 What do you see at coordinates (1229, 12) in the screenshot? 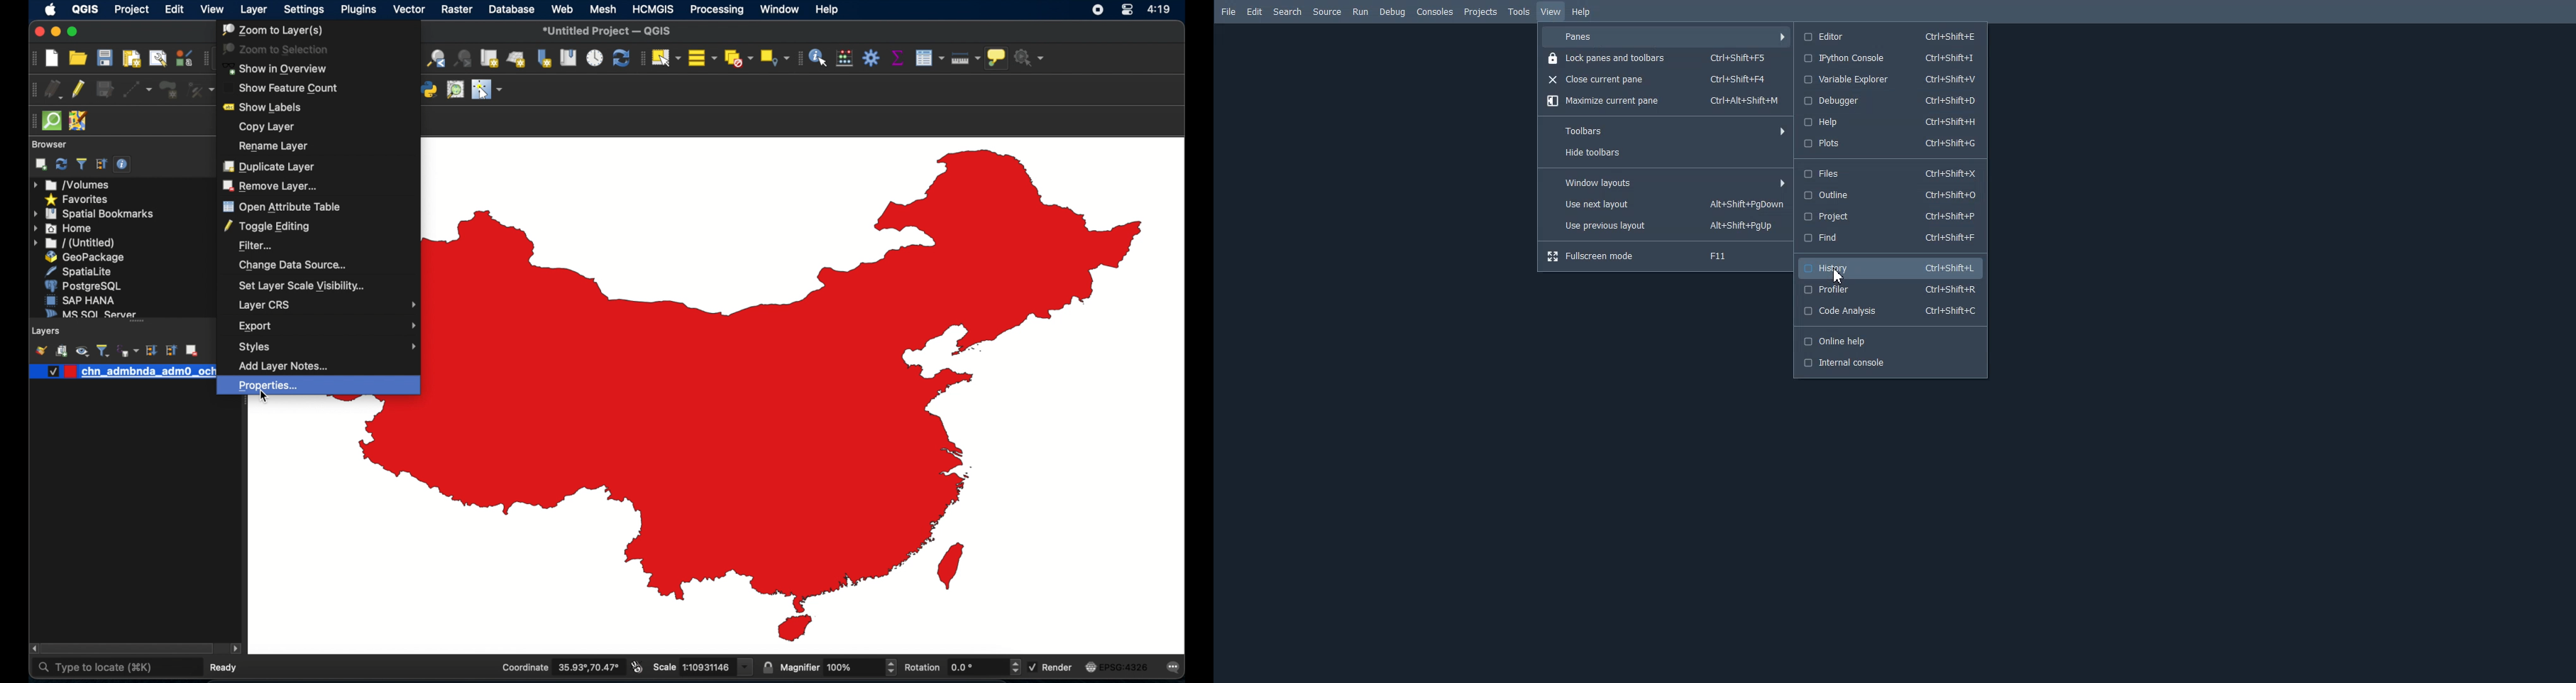
I see `File` at bounding box center [1229, 12].